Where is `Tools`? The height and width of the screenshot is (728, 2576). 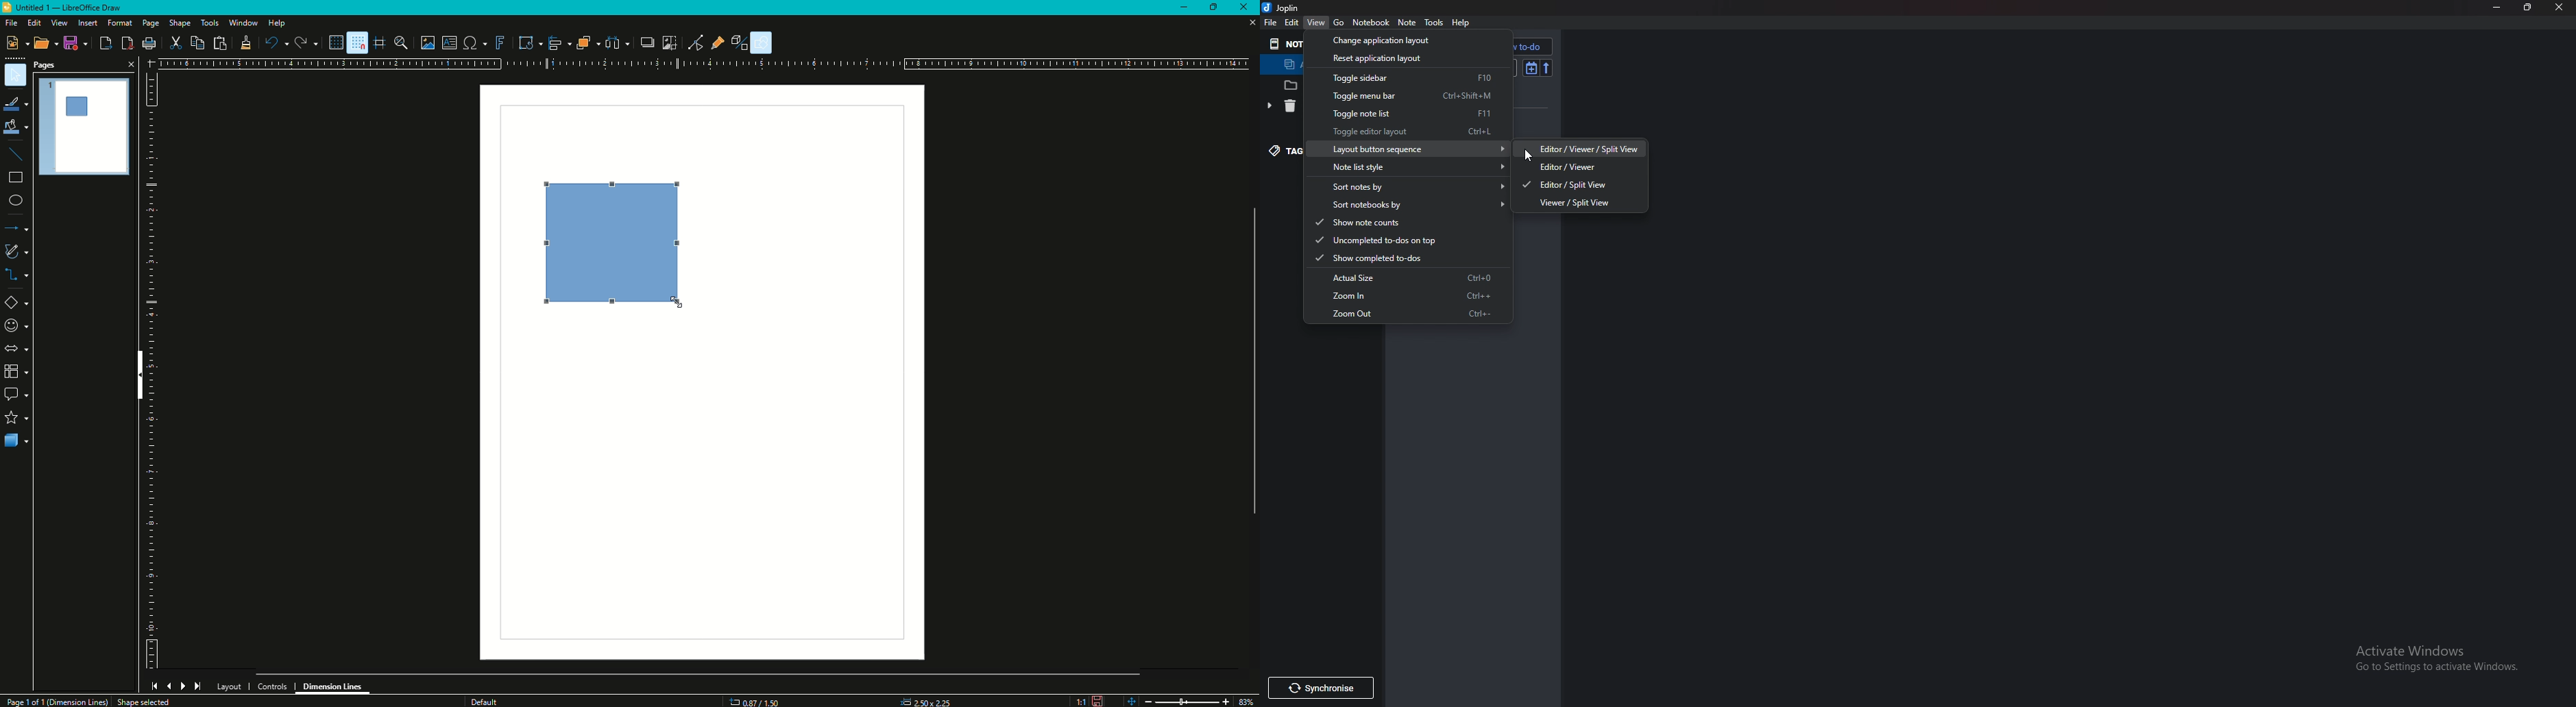
Tools is located at coordinates (1434, 23).